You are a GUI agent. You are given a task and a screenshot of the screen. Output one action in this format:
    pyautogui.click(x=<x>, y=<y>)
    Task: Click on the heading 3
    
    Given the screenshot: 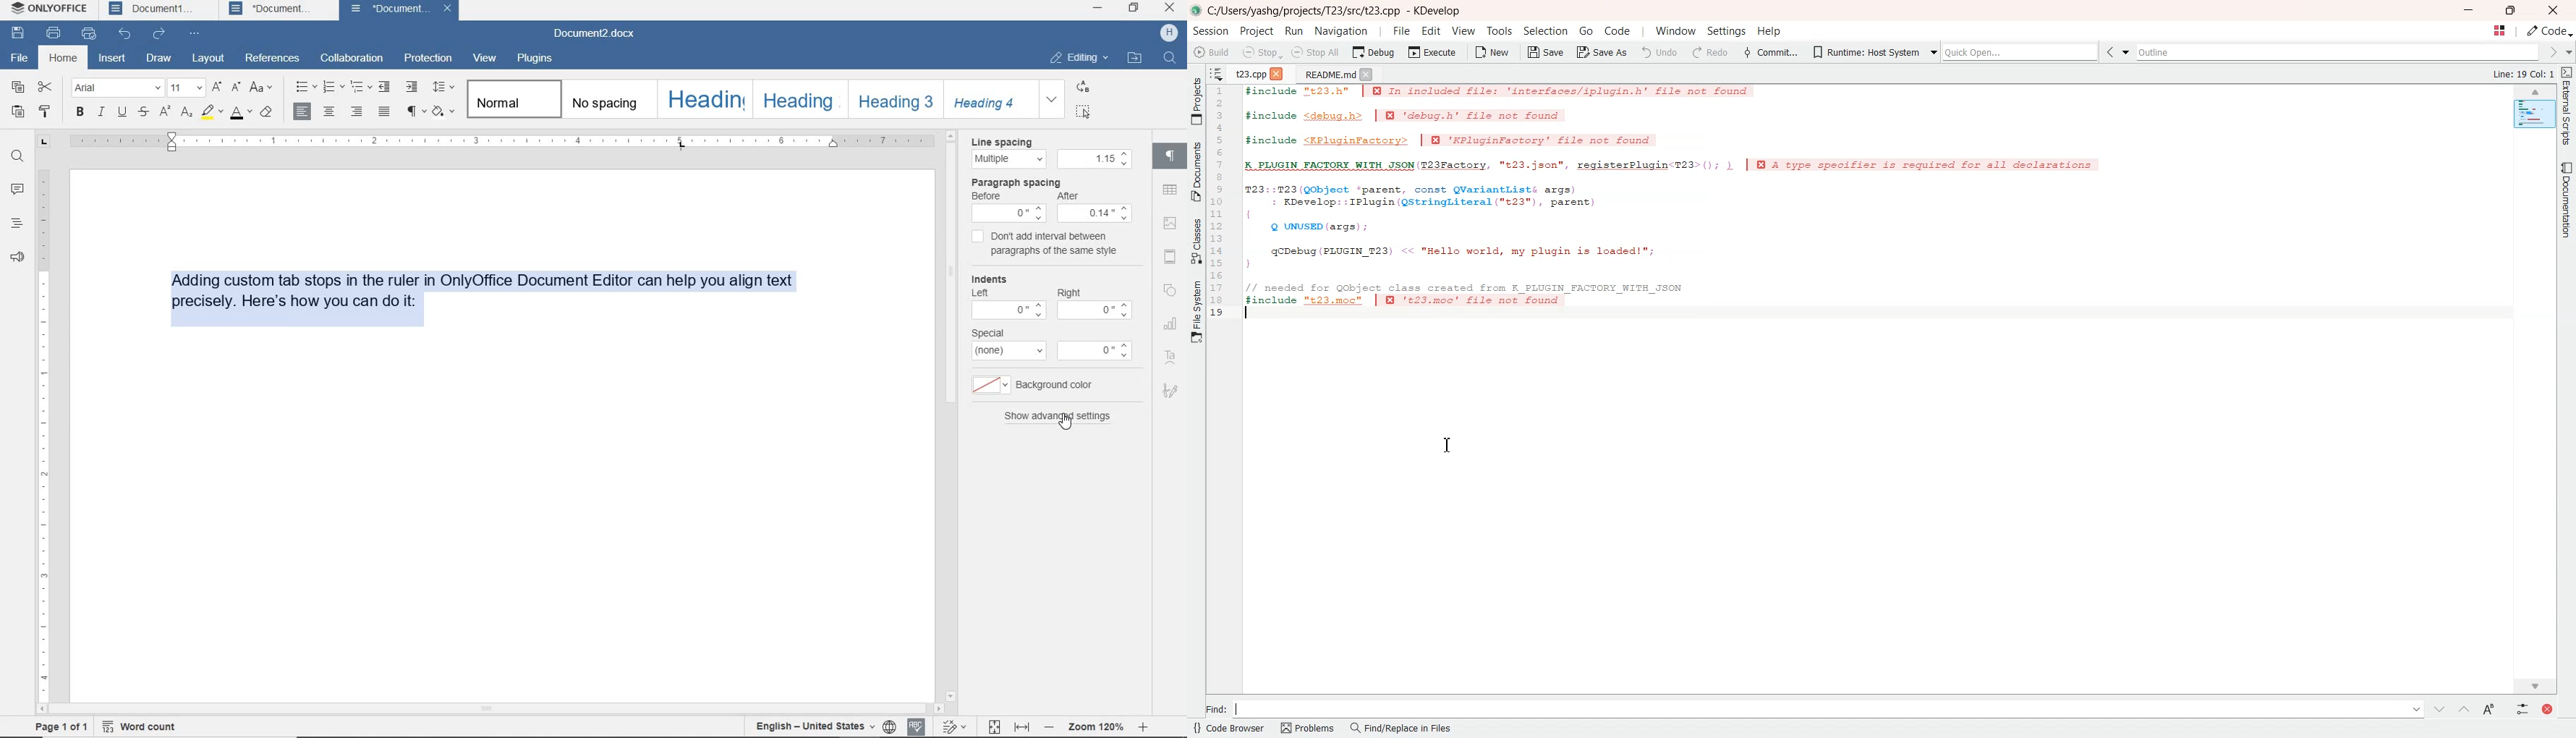 What is the action you would take?
    pyautogui.click(x=896, y=100)
    